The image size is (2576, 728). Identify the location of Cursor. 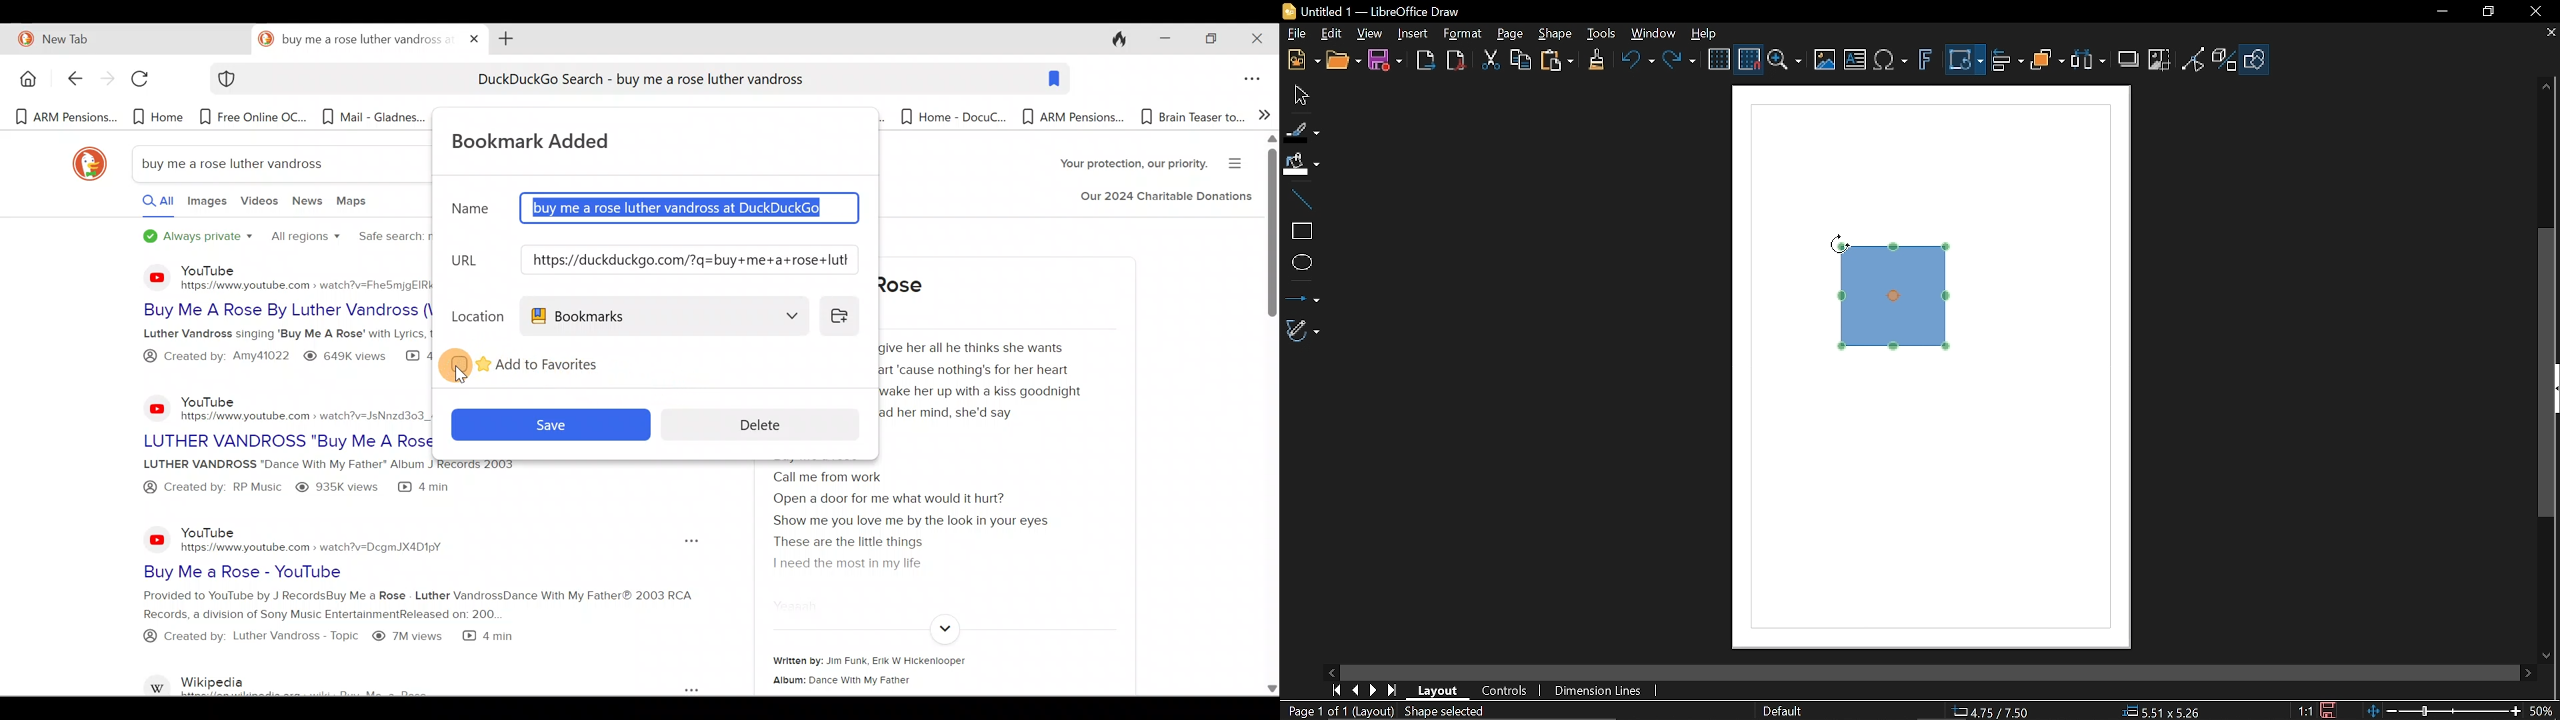
(475, 361).